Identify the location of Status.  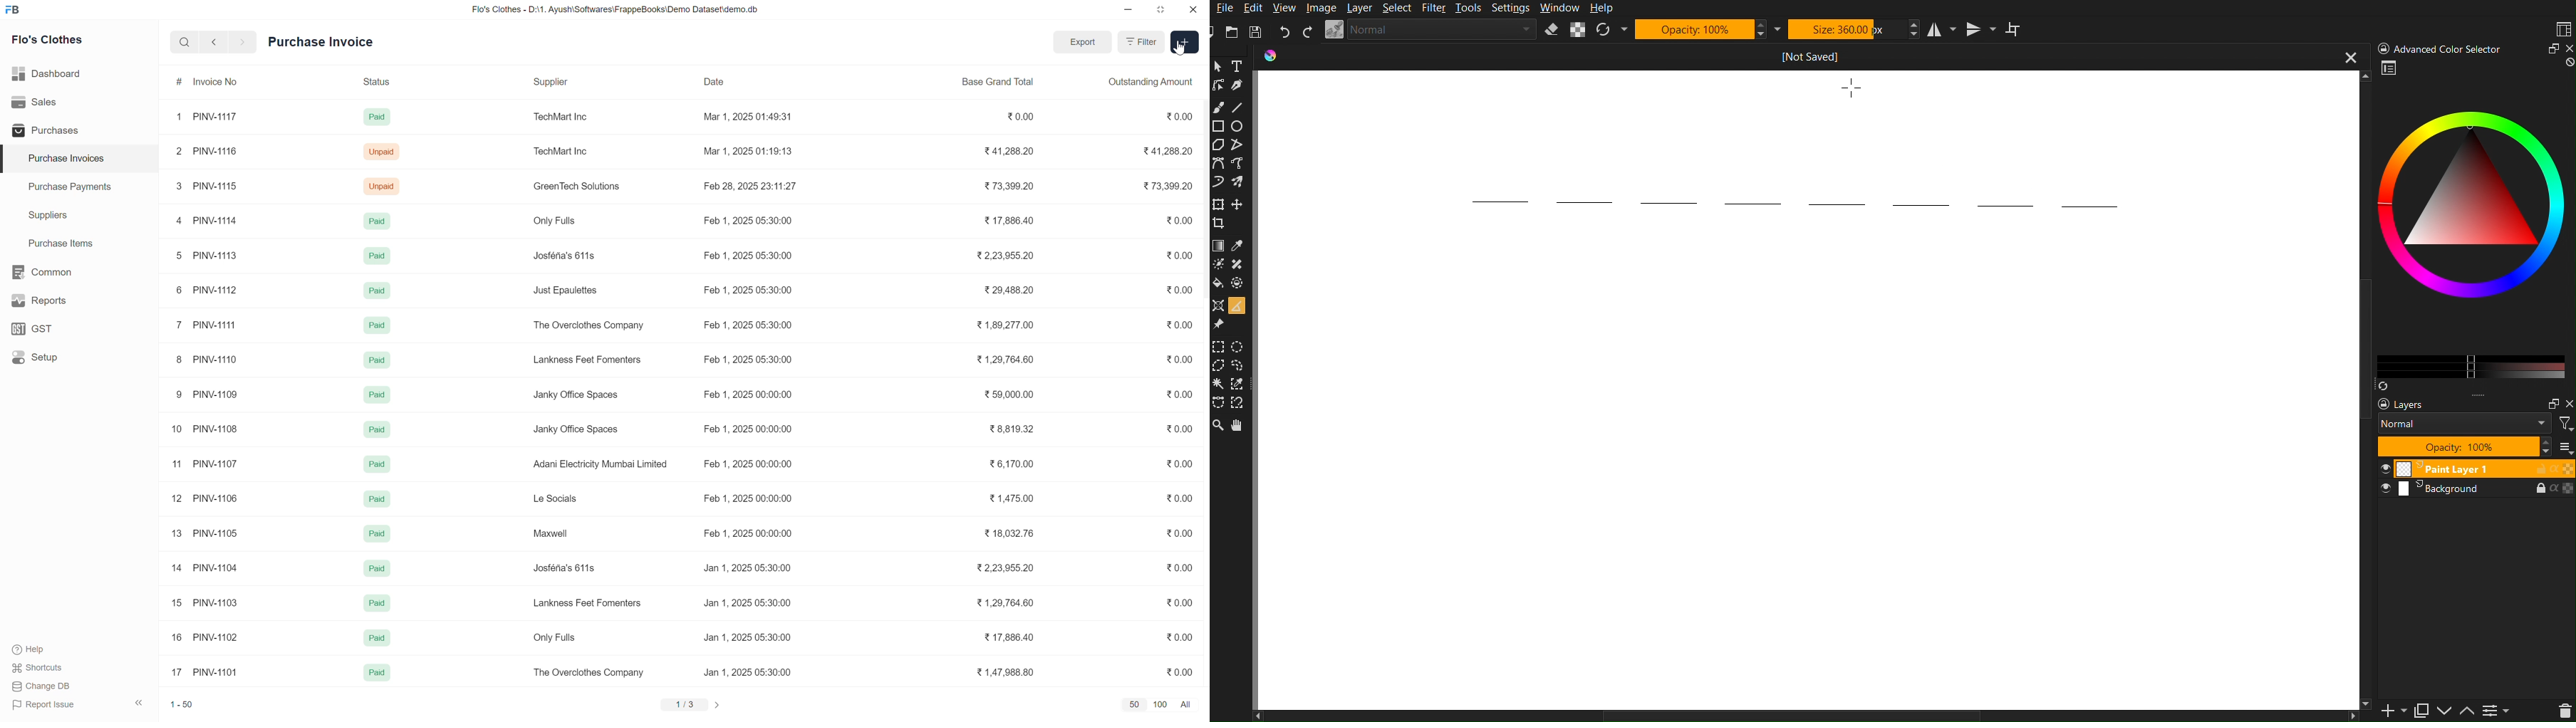
(379, 83).